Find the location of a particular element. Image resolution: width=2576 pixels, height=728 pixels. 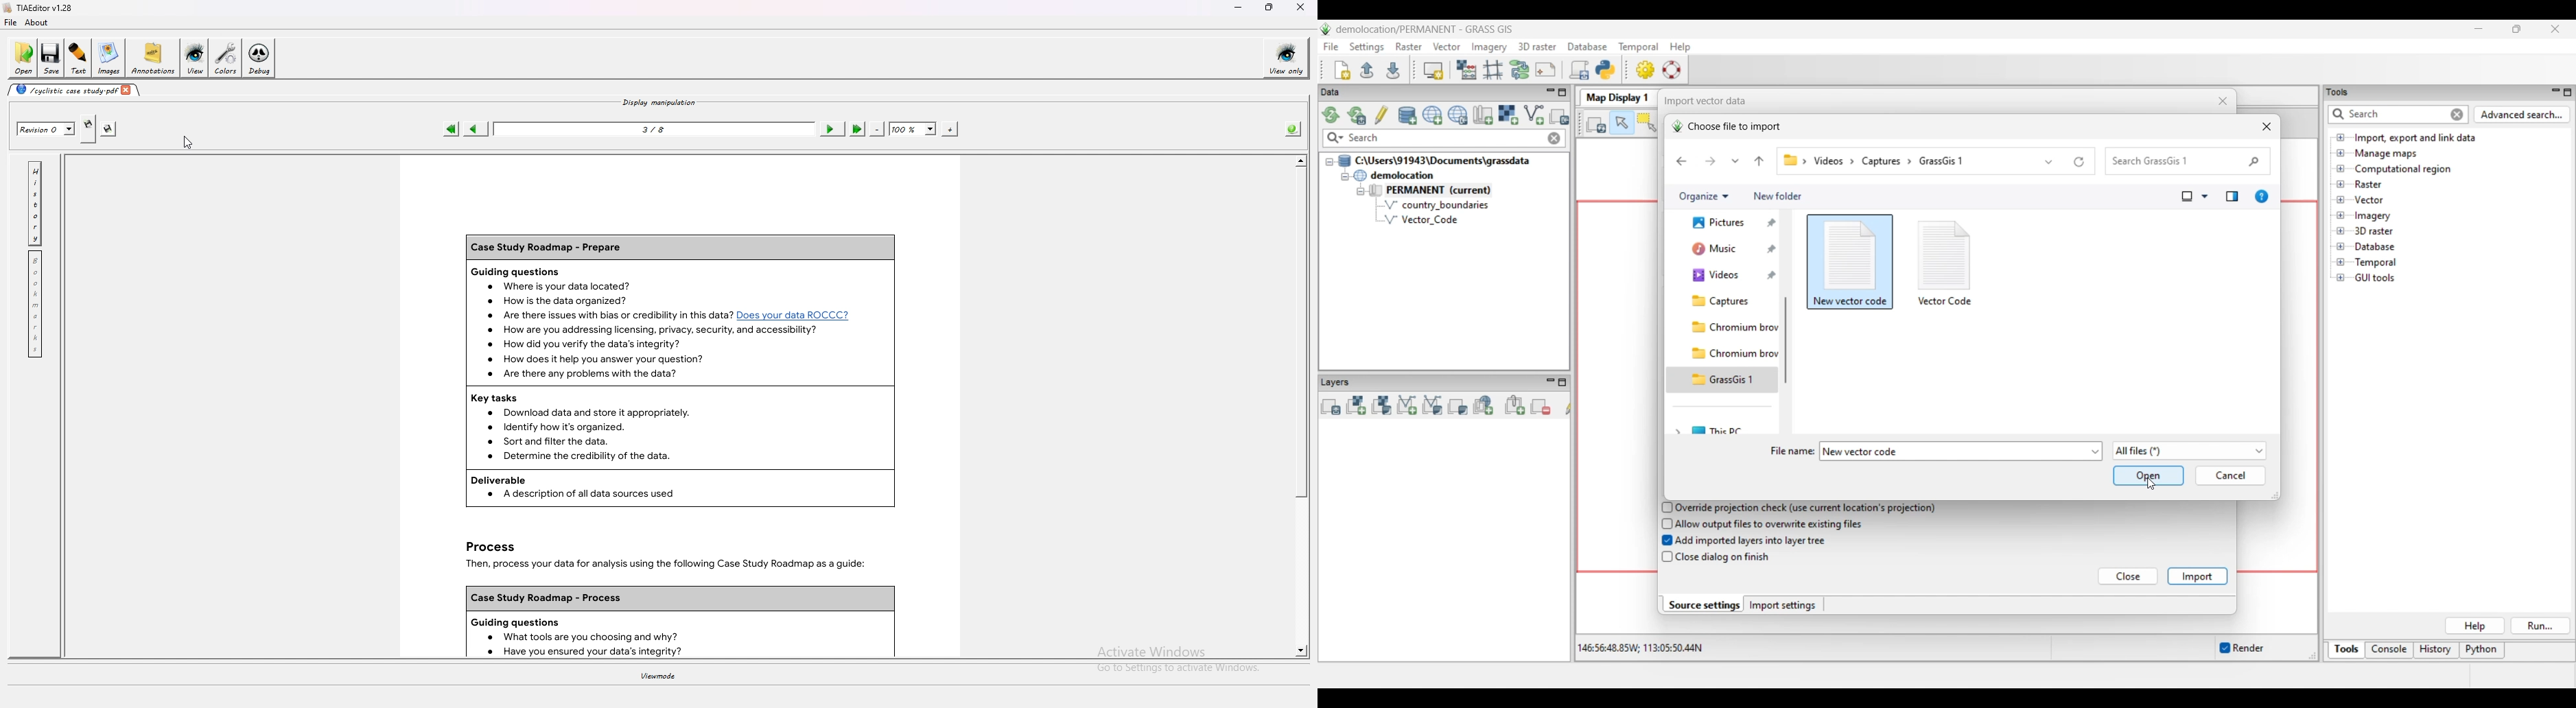

How is the data organized? is located at coordinates (562, 301).